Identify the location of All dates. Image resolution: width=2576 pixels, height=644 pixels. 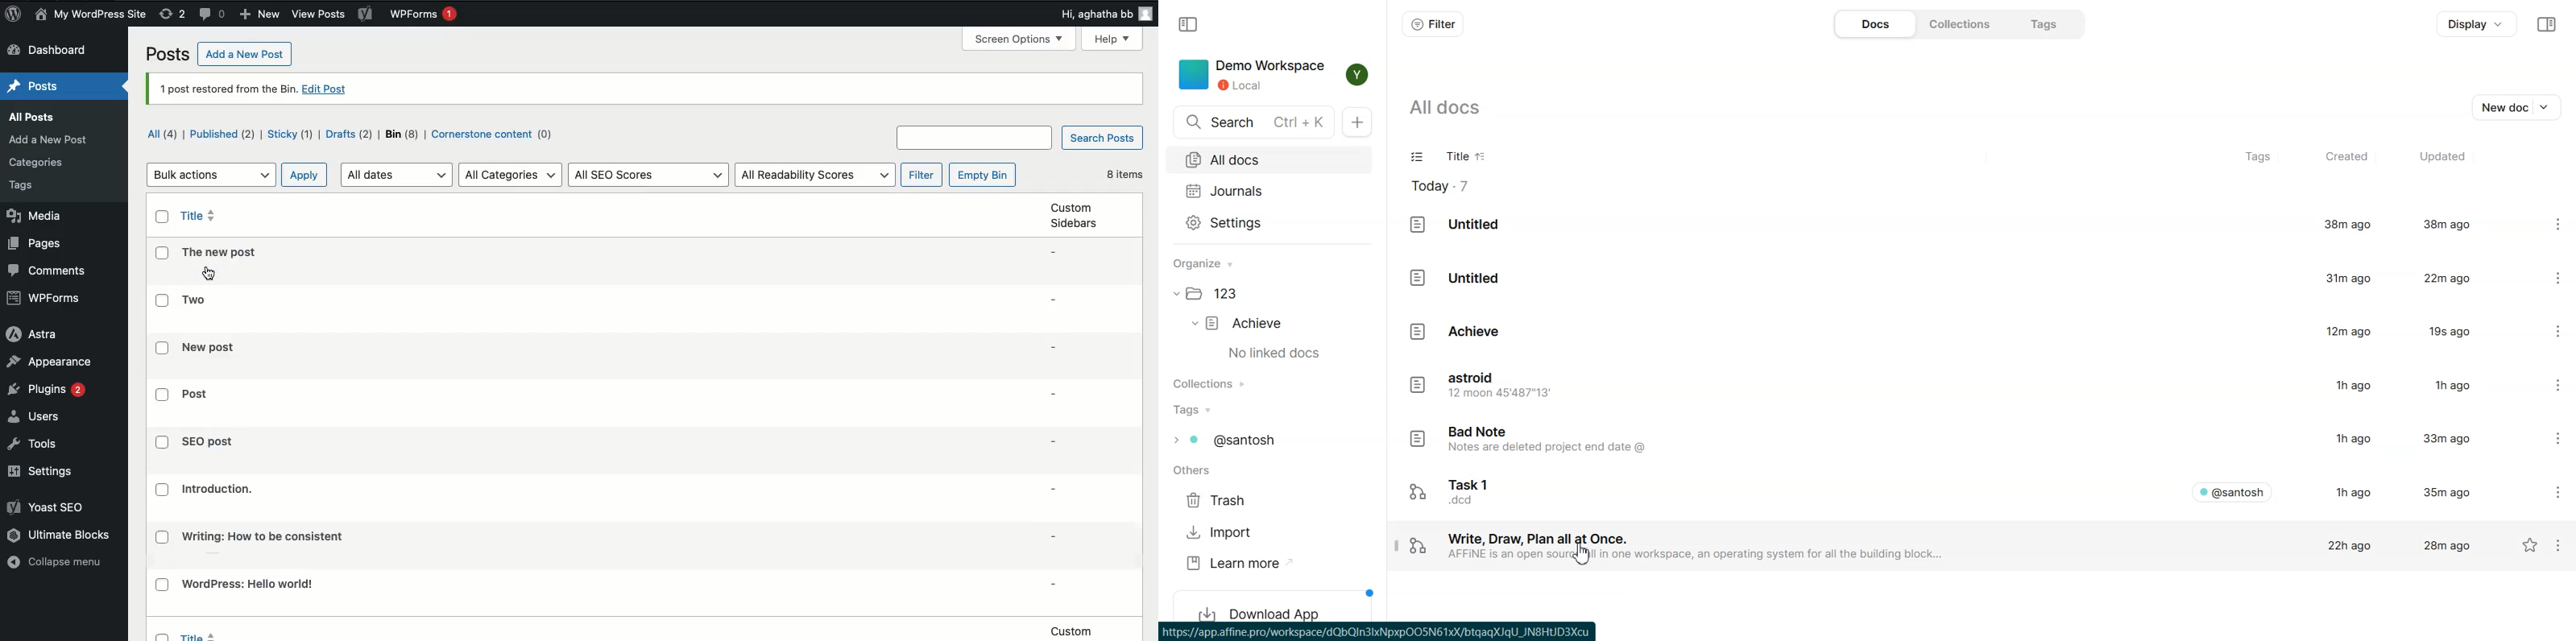
(397, 175).